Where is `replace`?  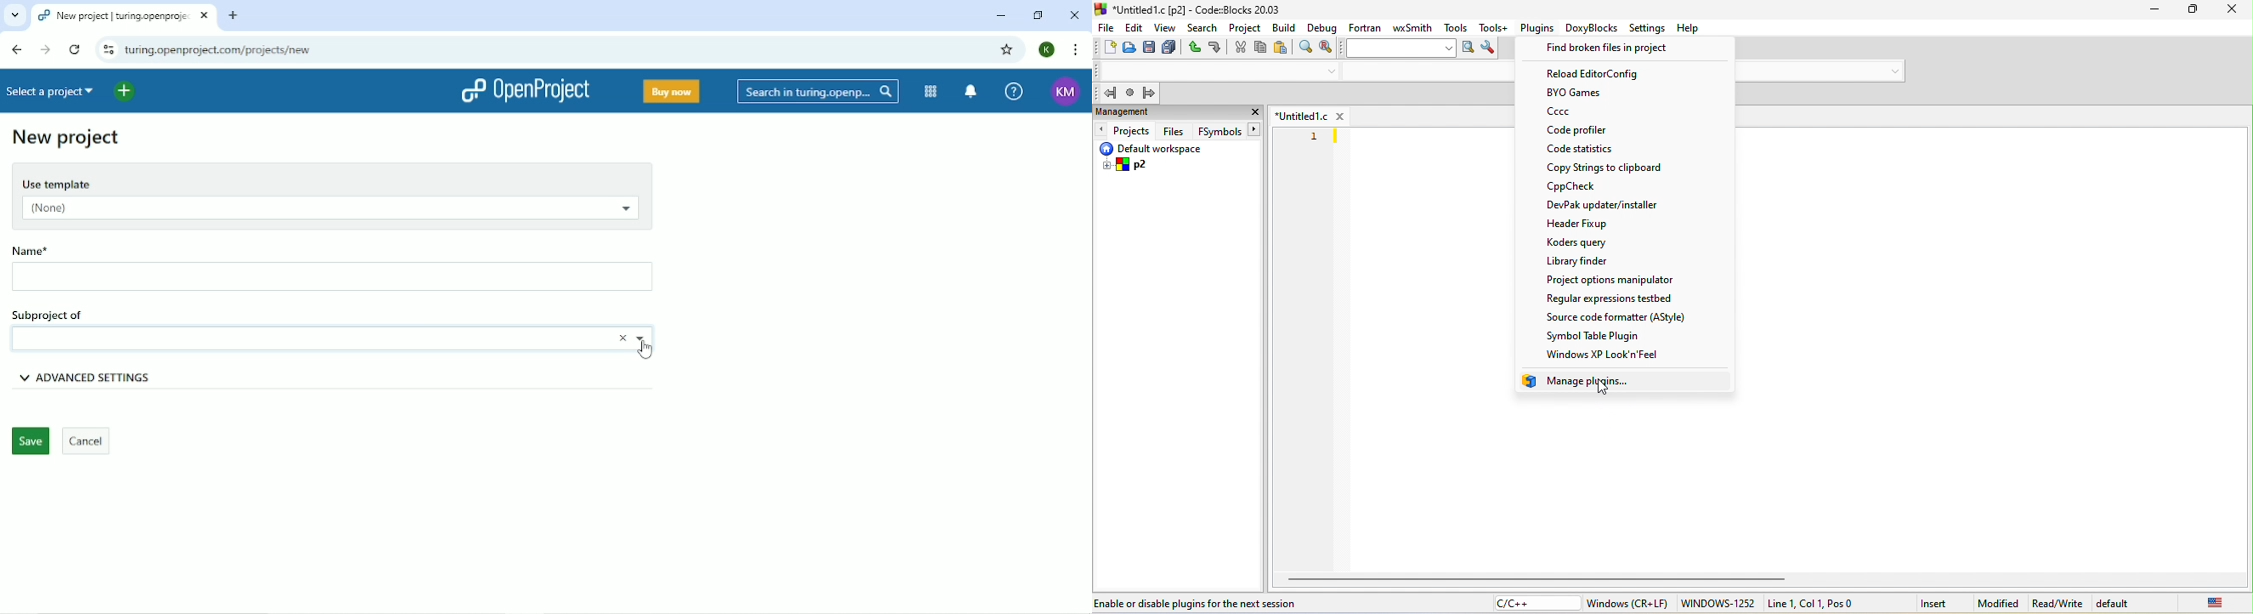 replace is located at coordinates (1328, 49).